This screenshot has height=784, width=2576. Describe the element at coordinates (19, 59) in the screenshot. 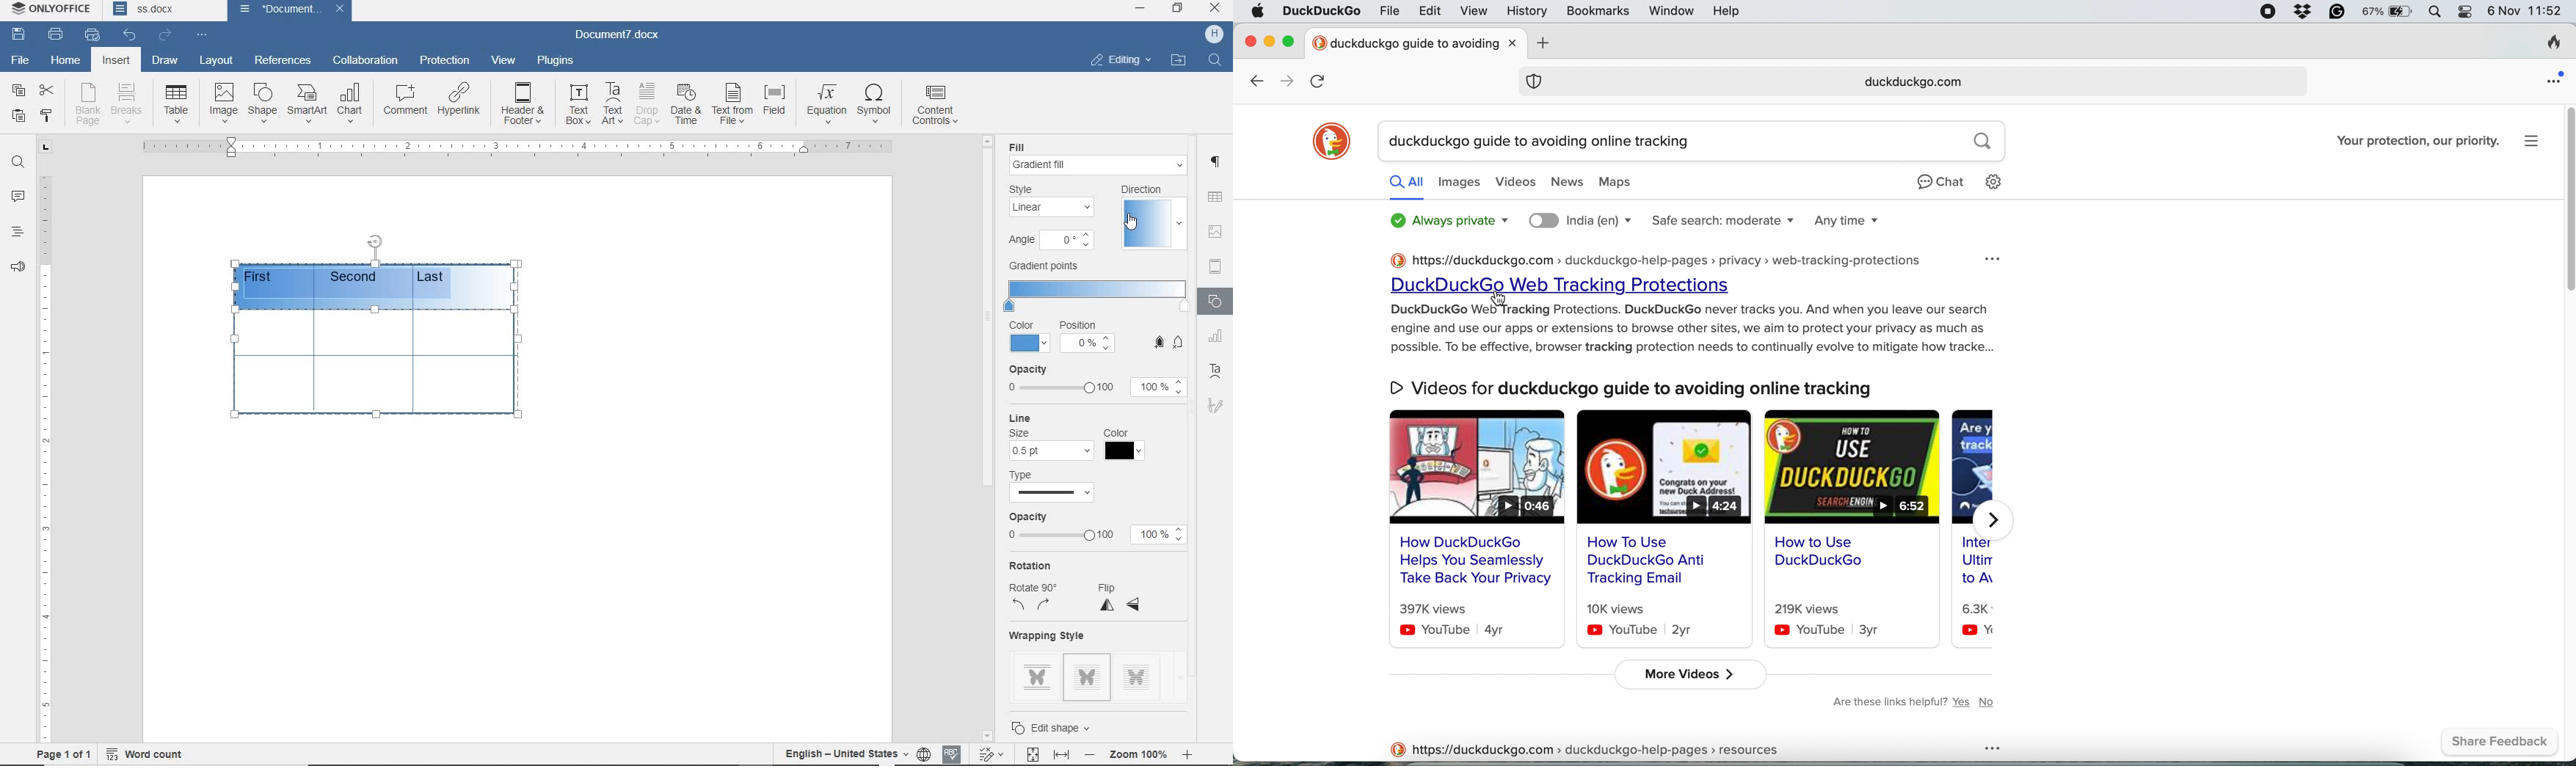

I see `file` at that location.